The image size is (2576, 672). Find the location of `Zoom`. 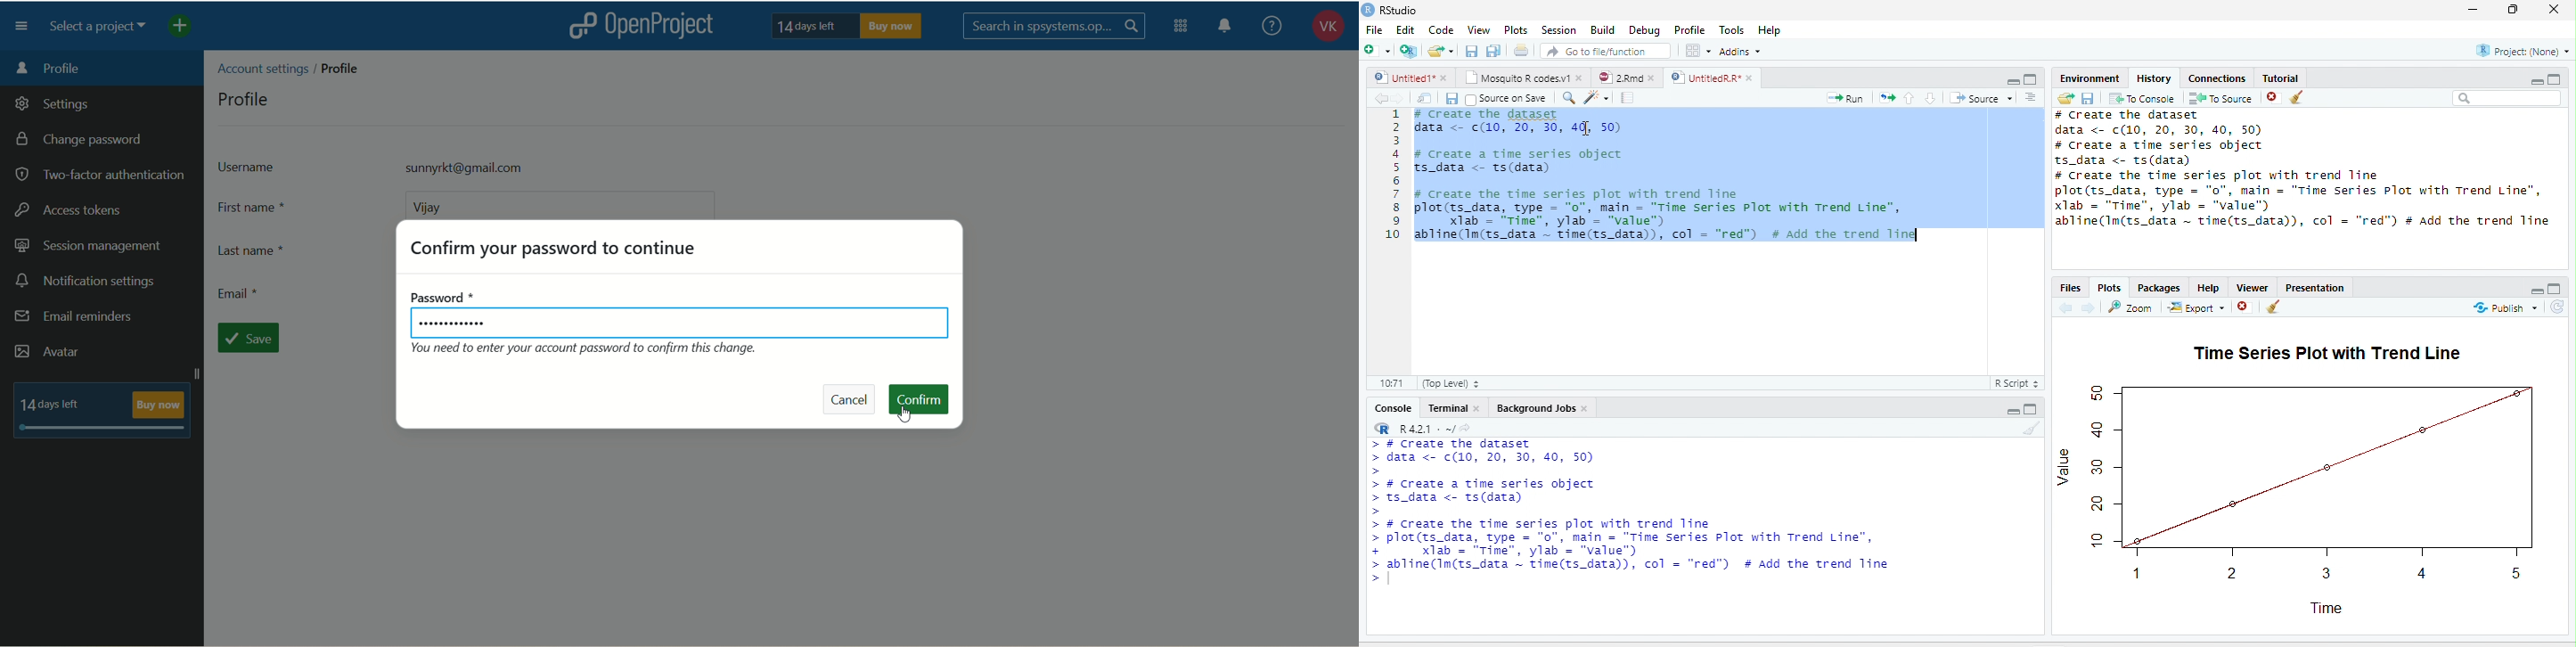

Zoom is located at coordinates (2131, 307).